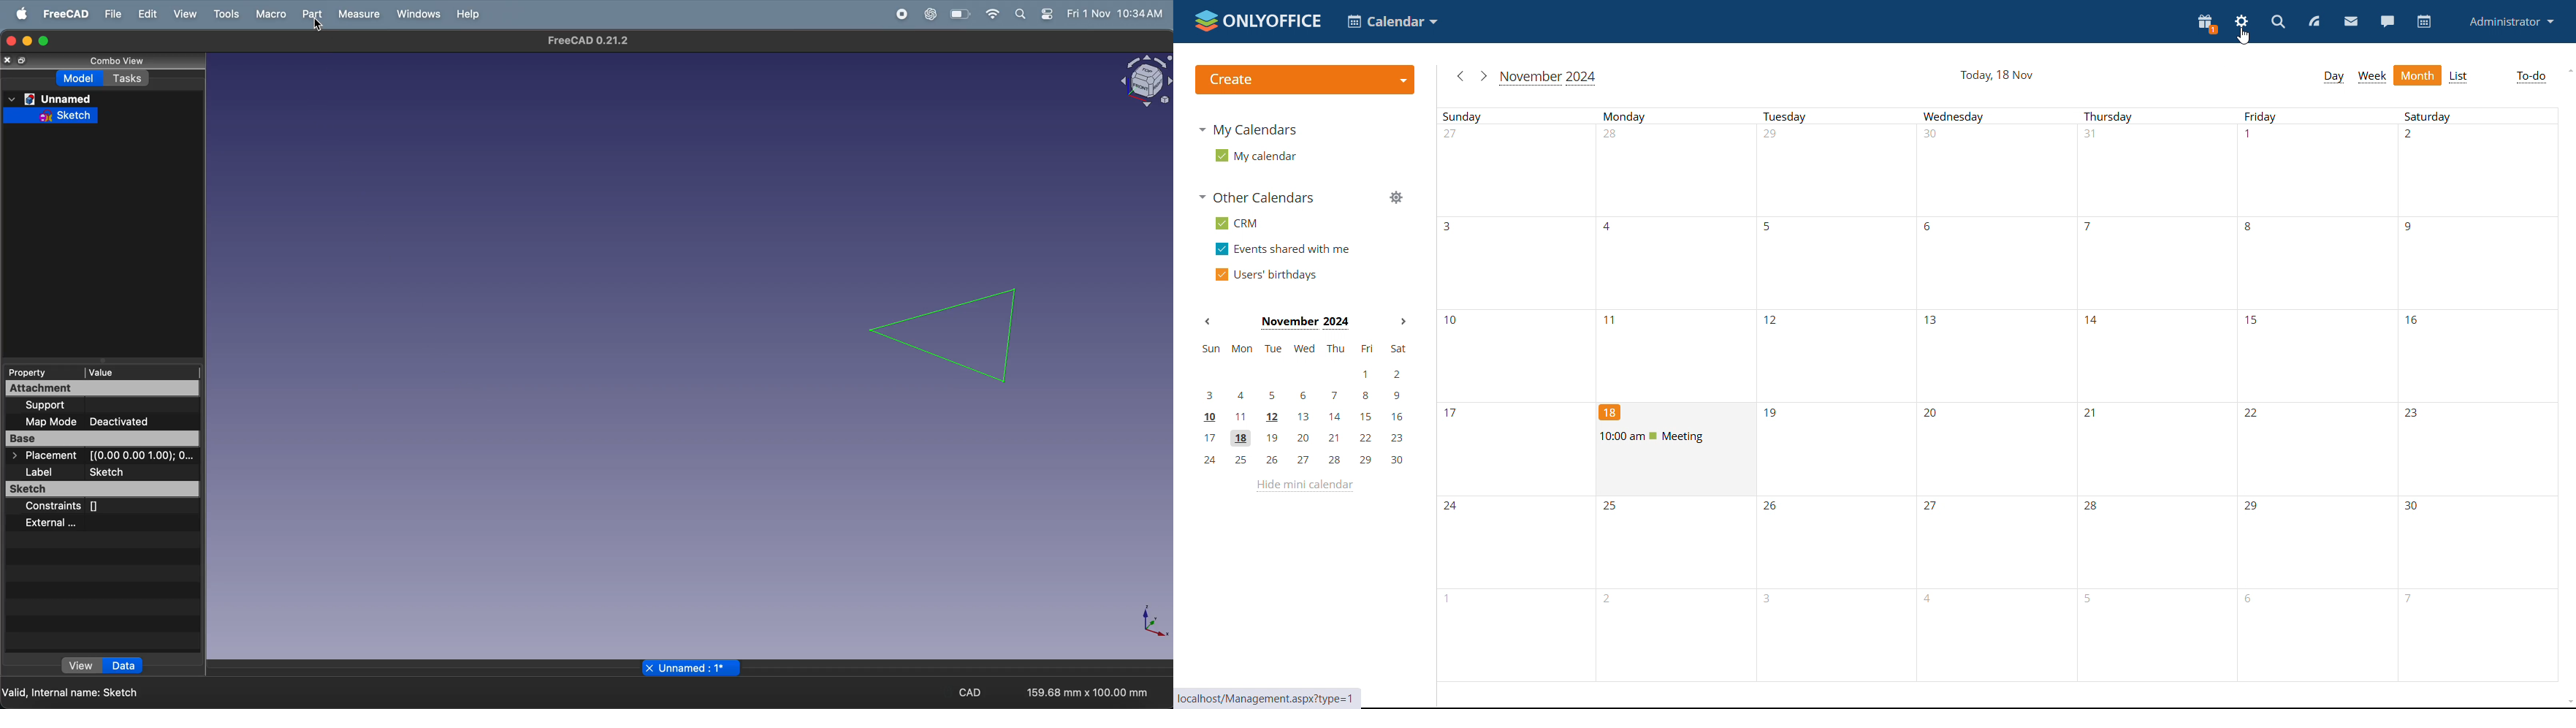 This screenshot has height=728, width=2576. What do you see at coordinates (102, 440) in the screenshot?
I see `base` at bounding box center [102, 440].